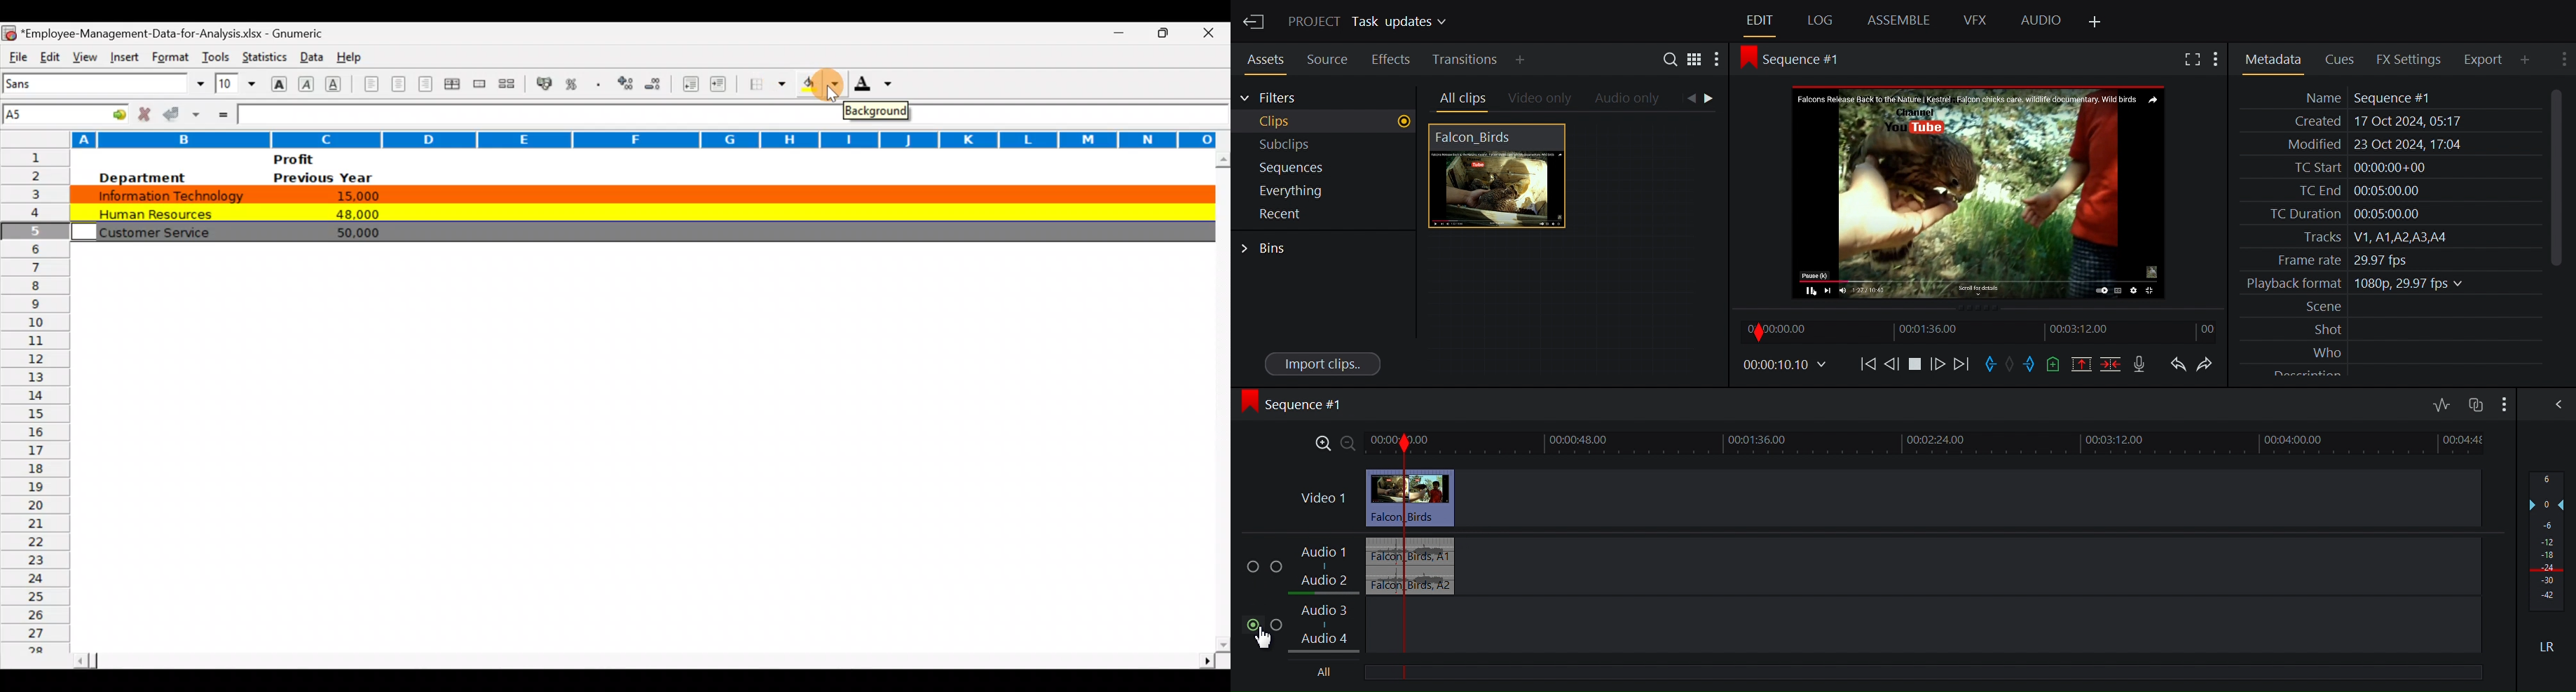 This screenshot has width=2576, height=700. I want to click on Enter formula, so click(222, 113).